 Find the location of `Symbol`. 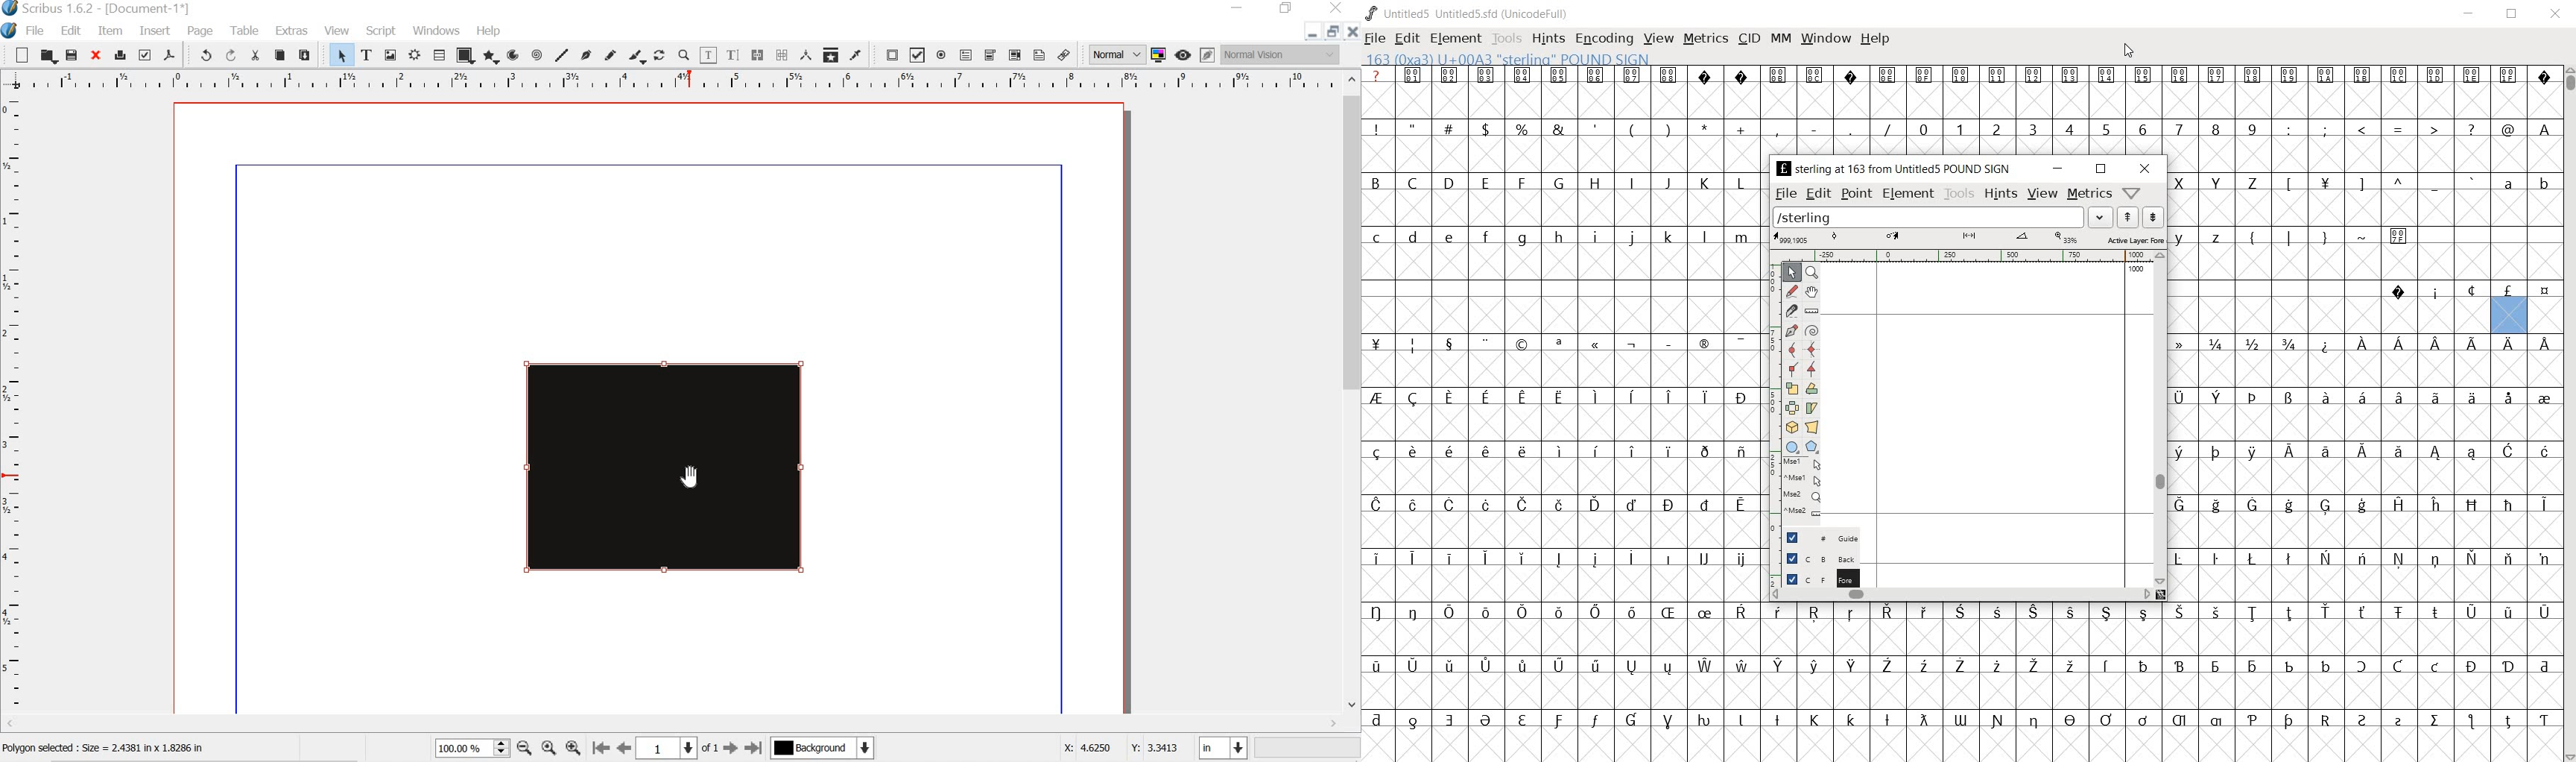

Symbol is located at coordinates (1667, 341).